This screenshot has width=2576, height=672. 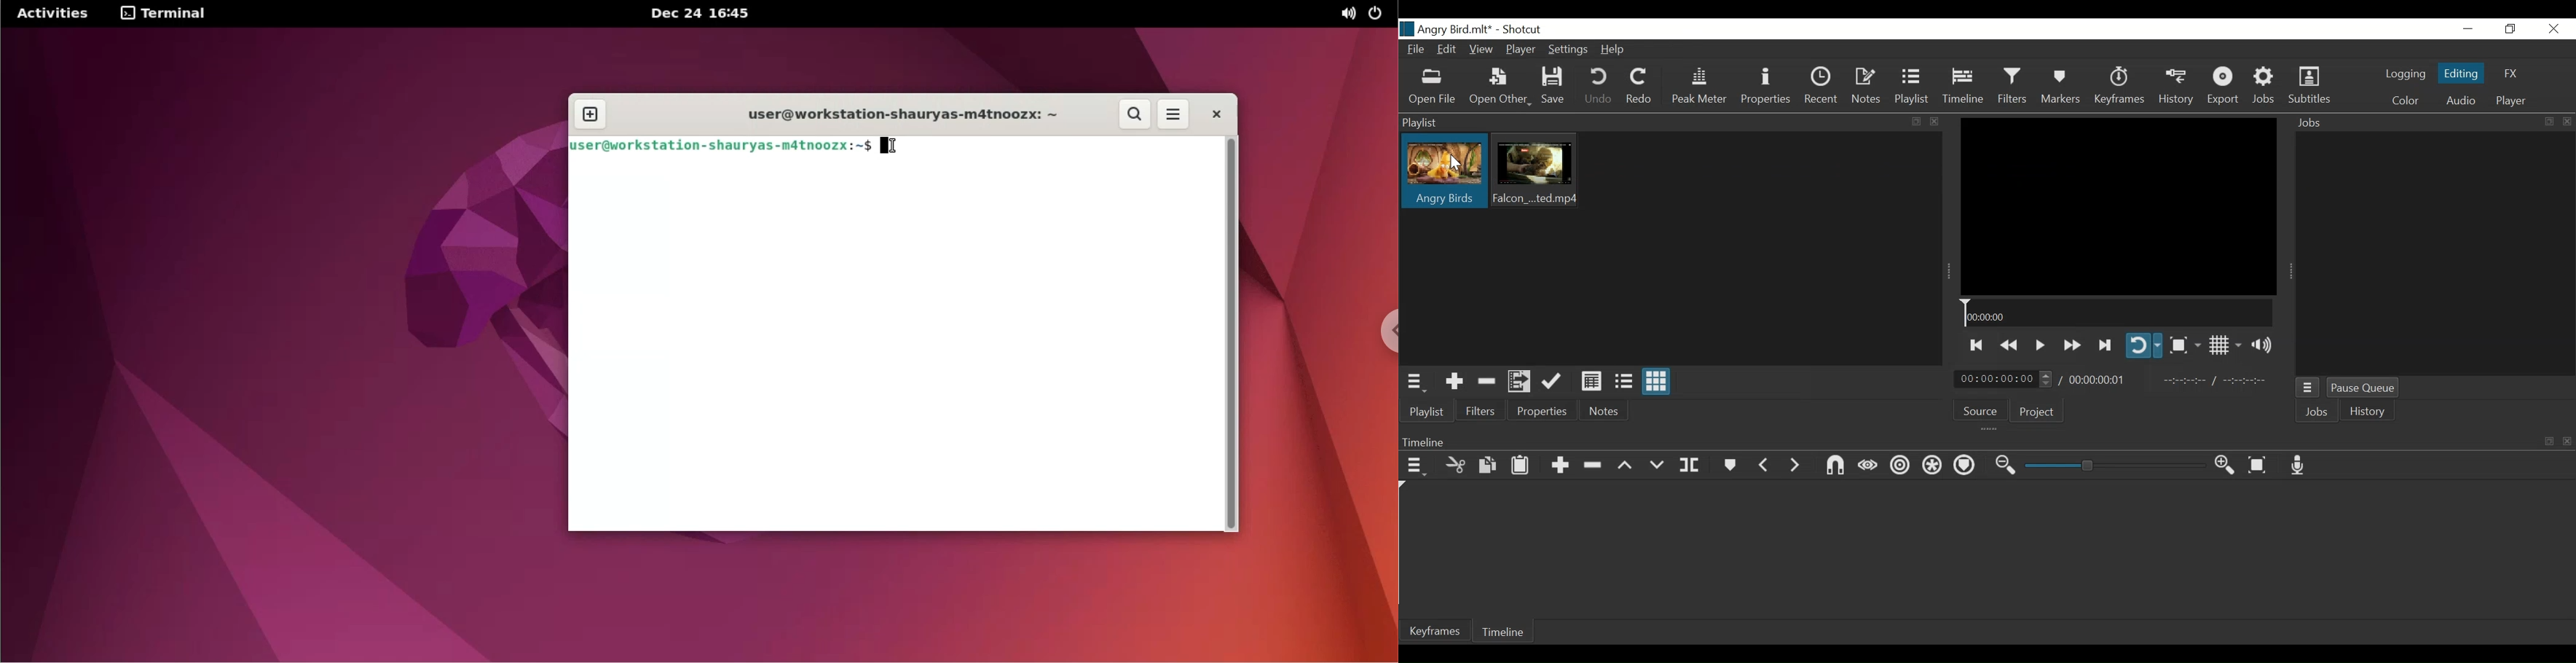 I want to click on Timeline, so click(x=2118, y=313).